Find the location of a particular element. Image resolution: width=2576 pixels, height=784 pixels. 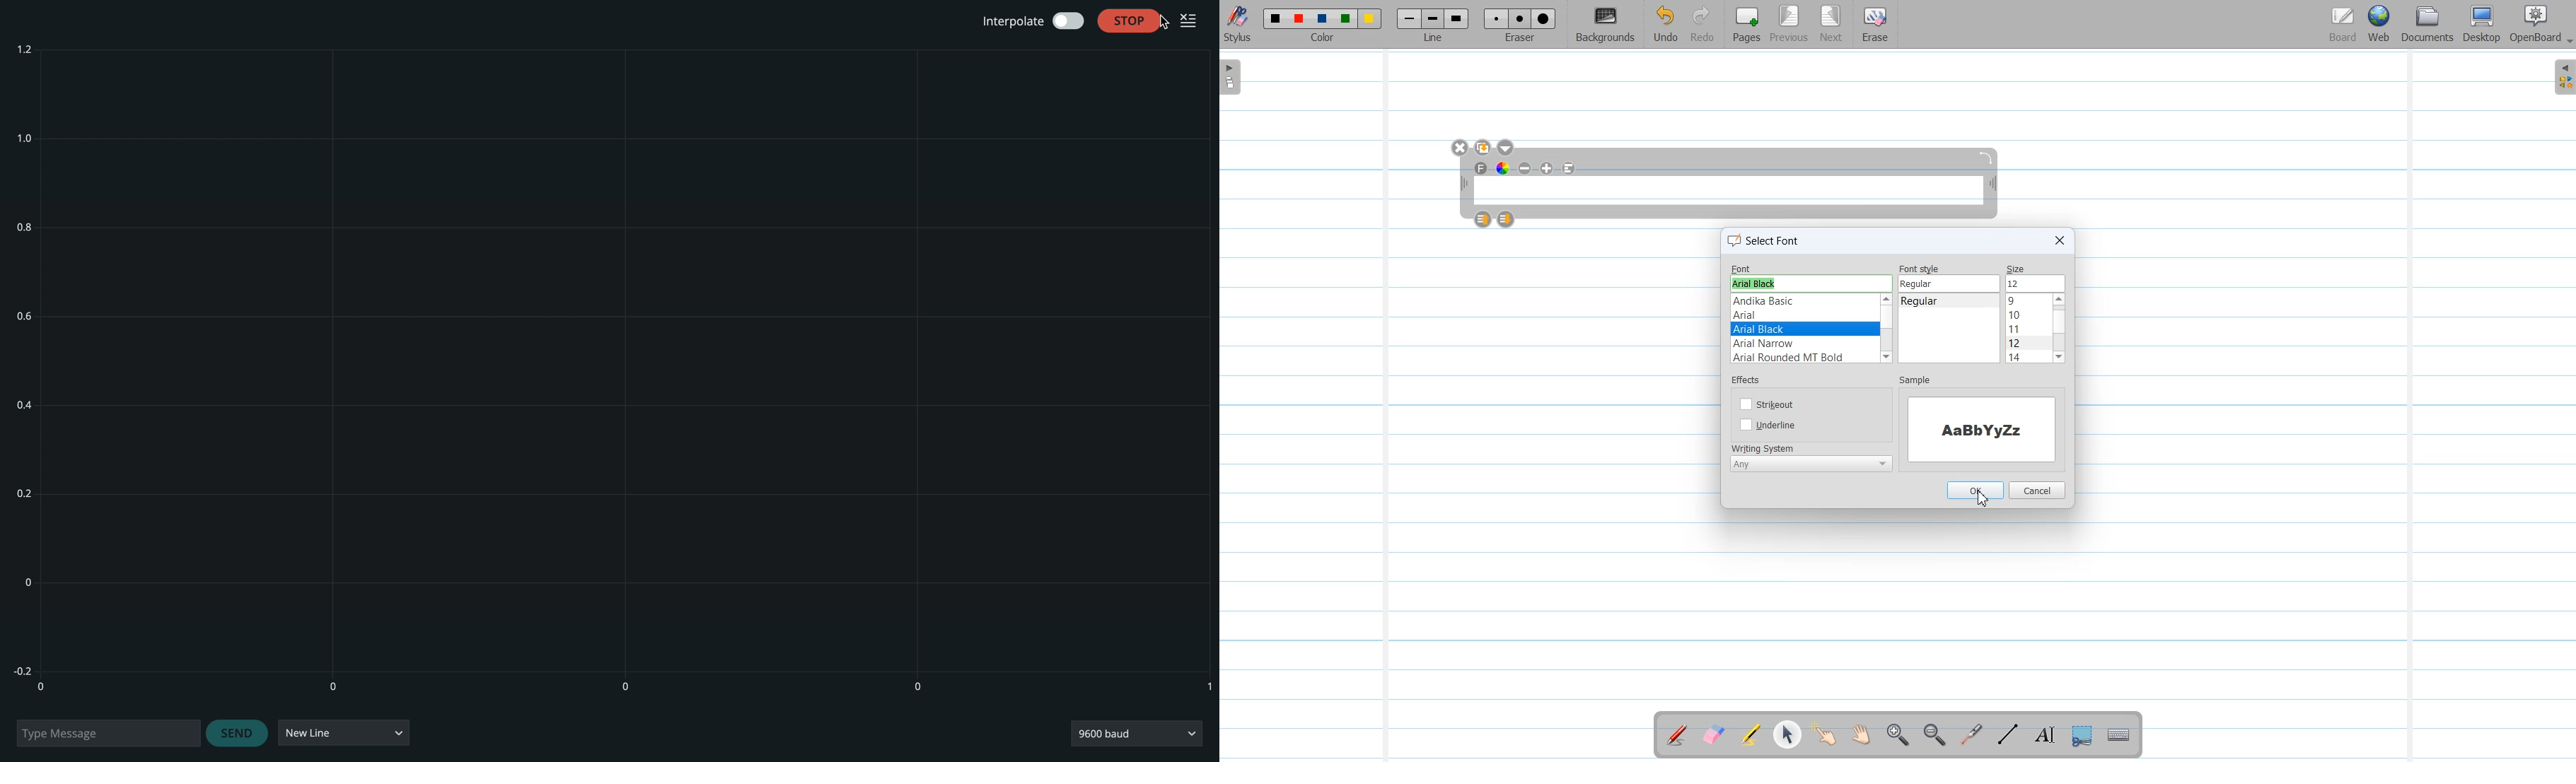

Text Tool is located at coordinates (2042, 735).